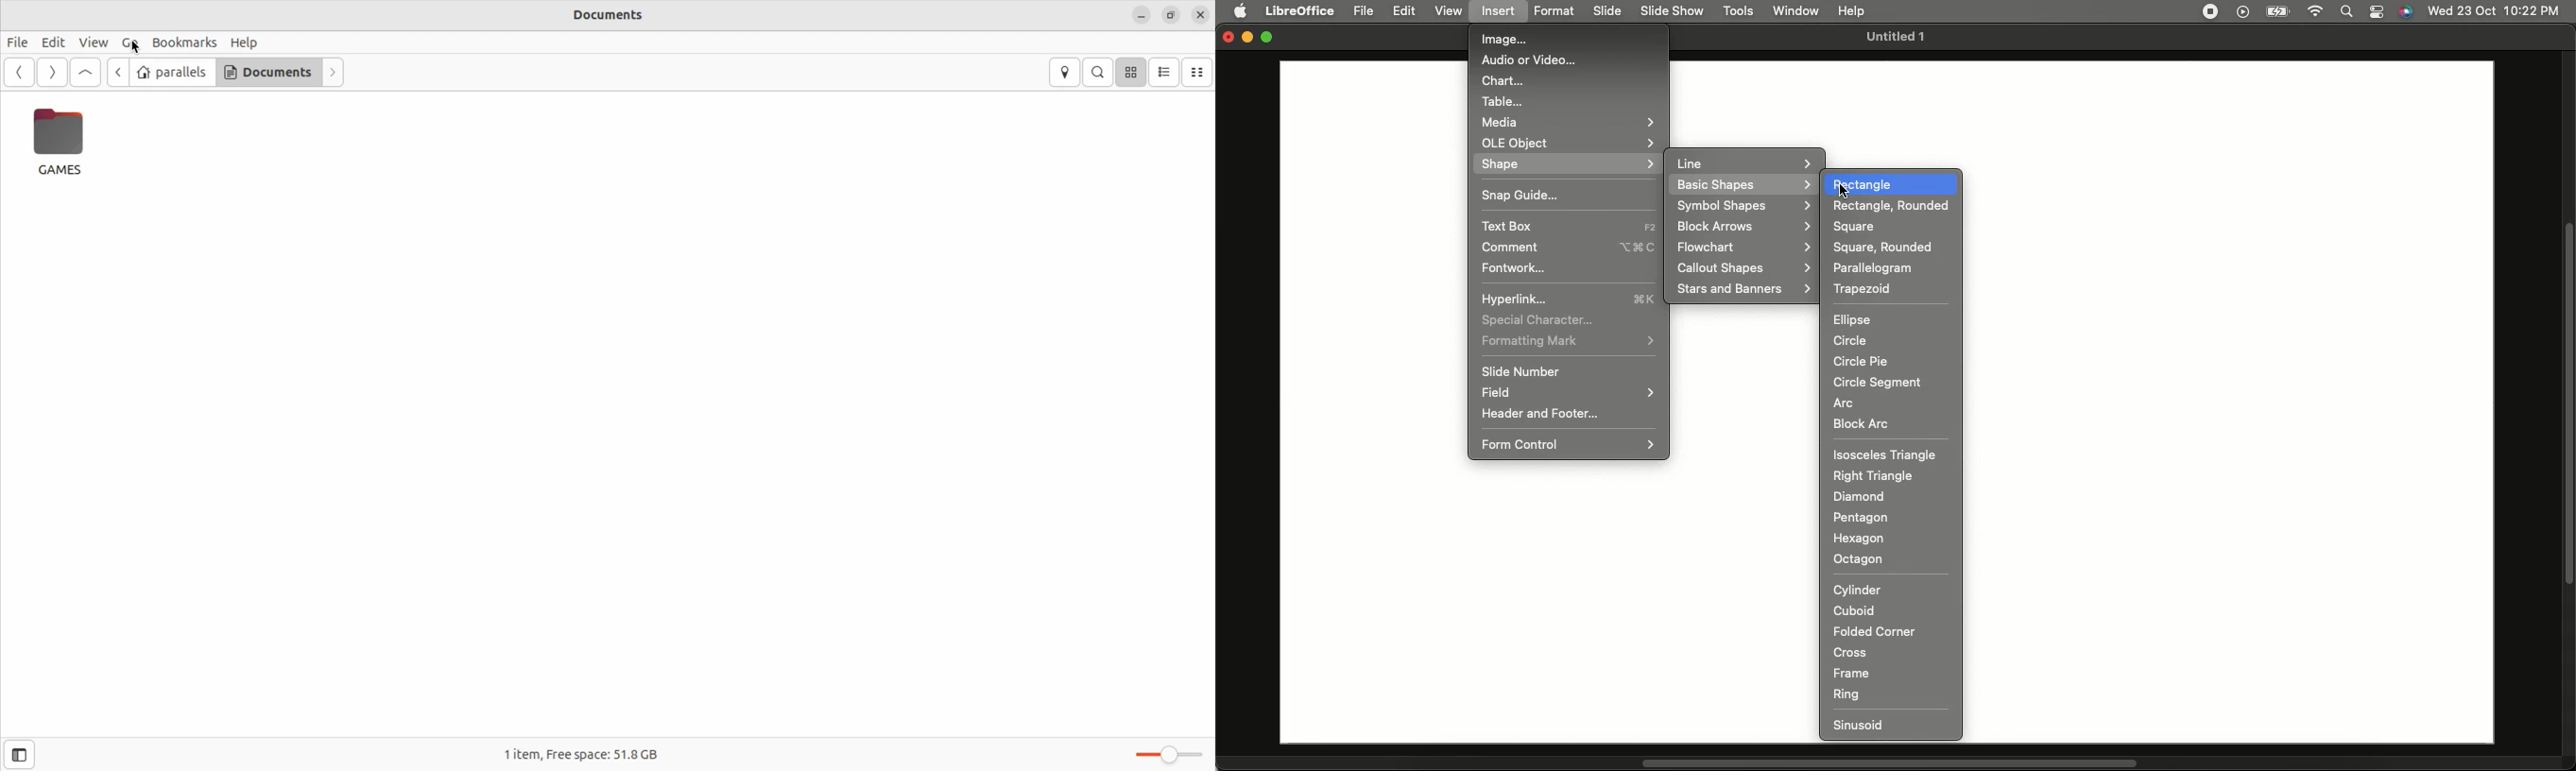 This screenshot has height=784, width=2576. What do you see at coordinates (1861, 361) in the screenshot?
I see `Circle pie` at bounding box center [1861, 361].